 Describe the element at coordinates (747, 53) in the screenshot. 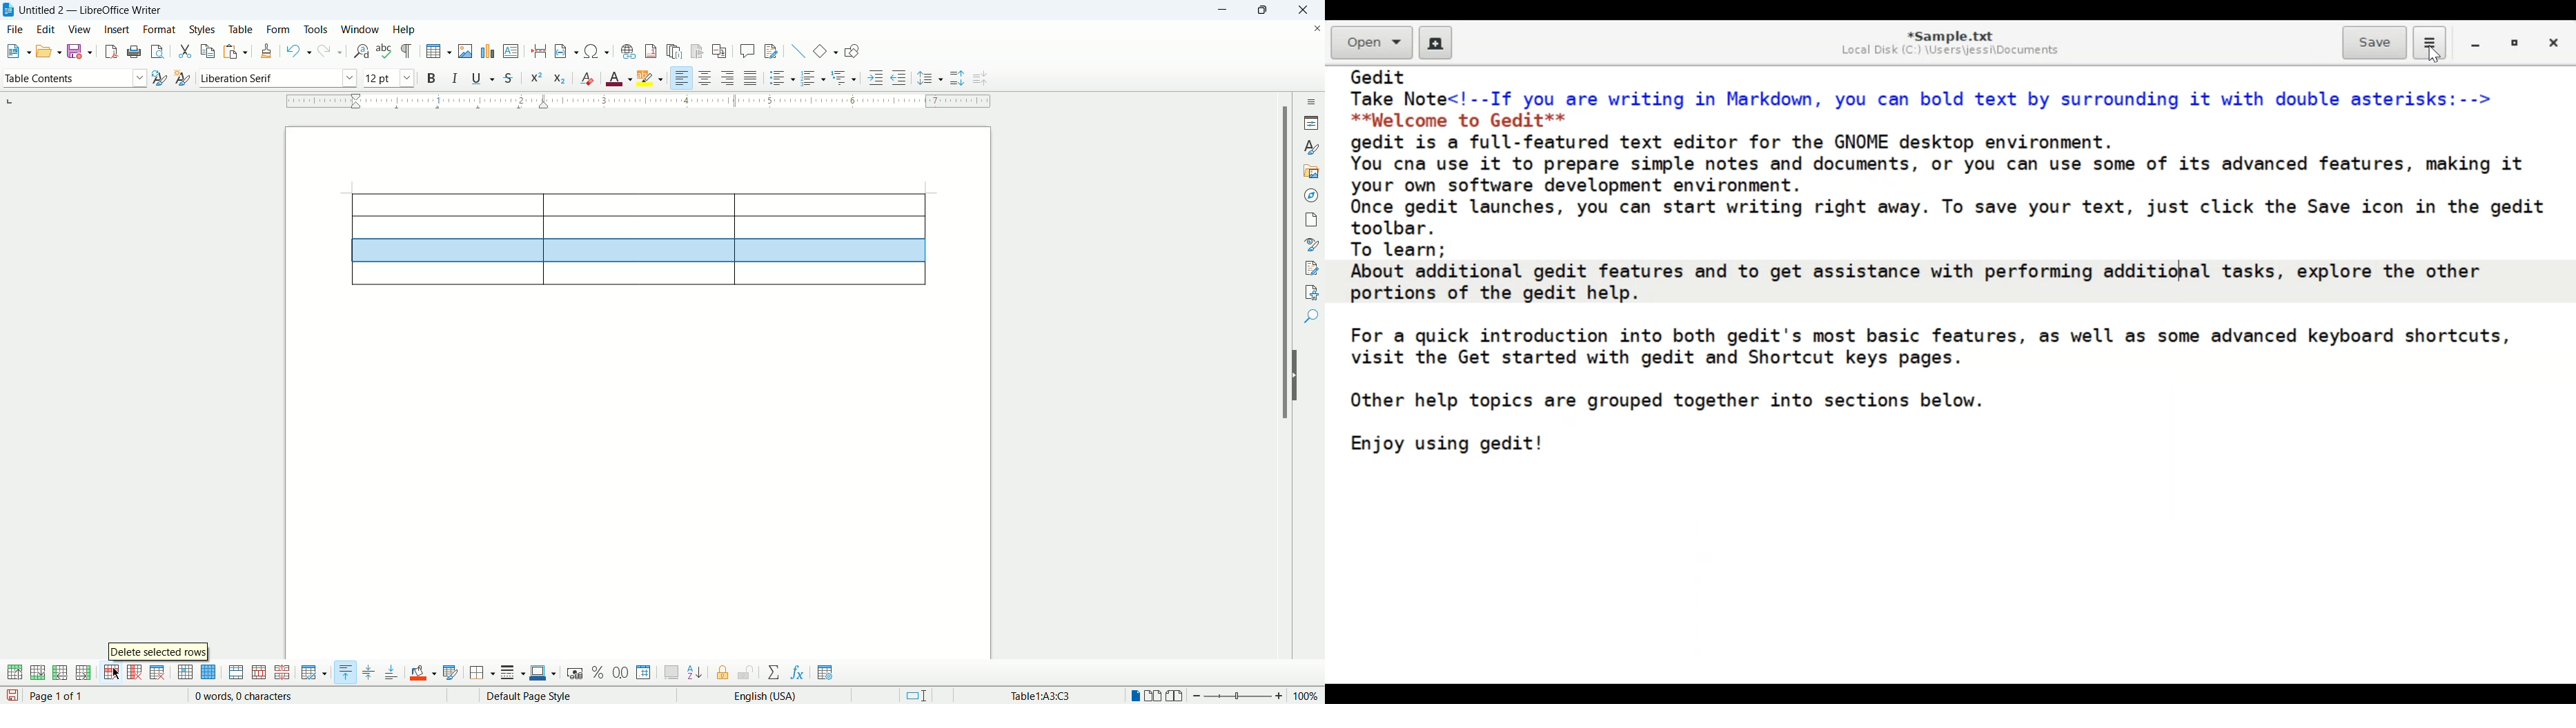

I see `insert comment` at that location.